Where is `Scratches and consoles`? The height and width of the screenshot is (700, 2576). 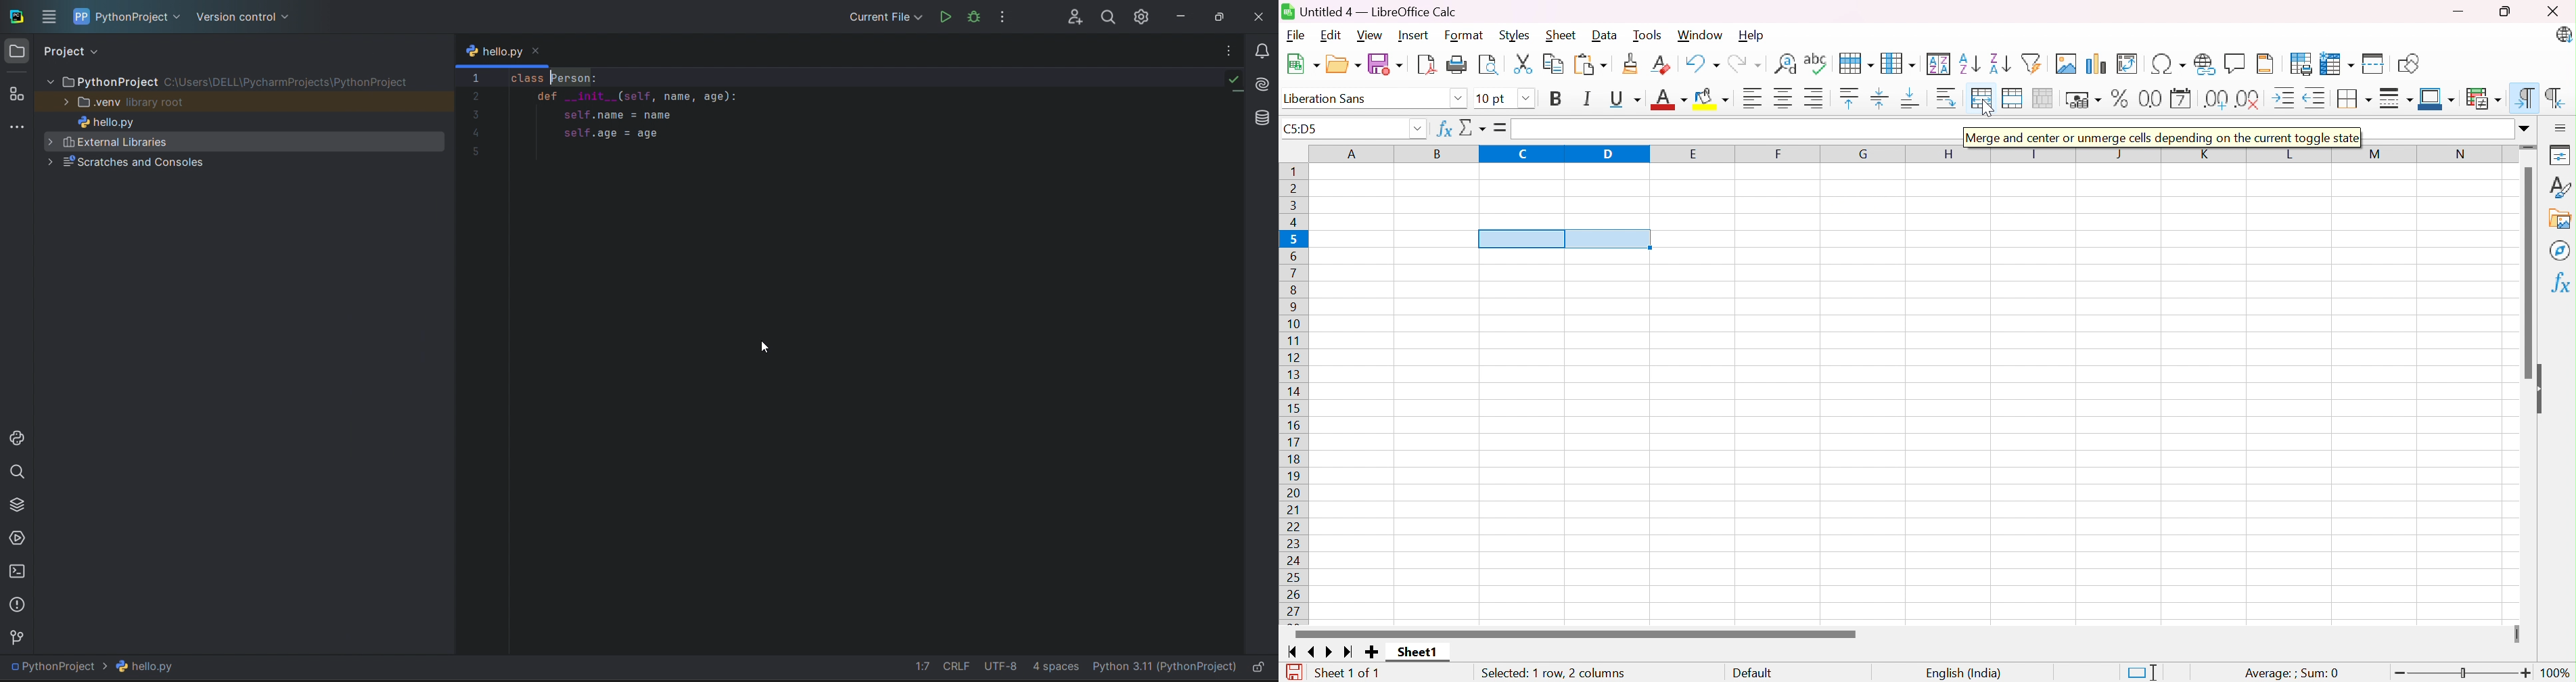
Scratches and consoles is located at coordinates (241, 163).